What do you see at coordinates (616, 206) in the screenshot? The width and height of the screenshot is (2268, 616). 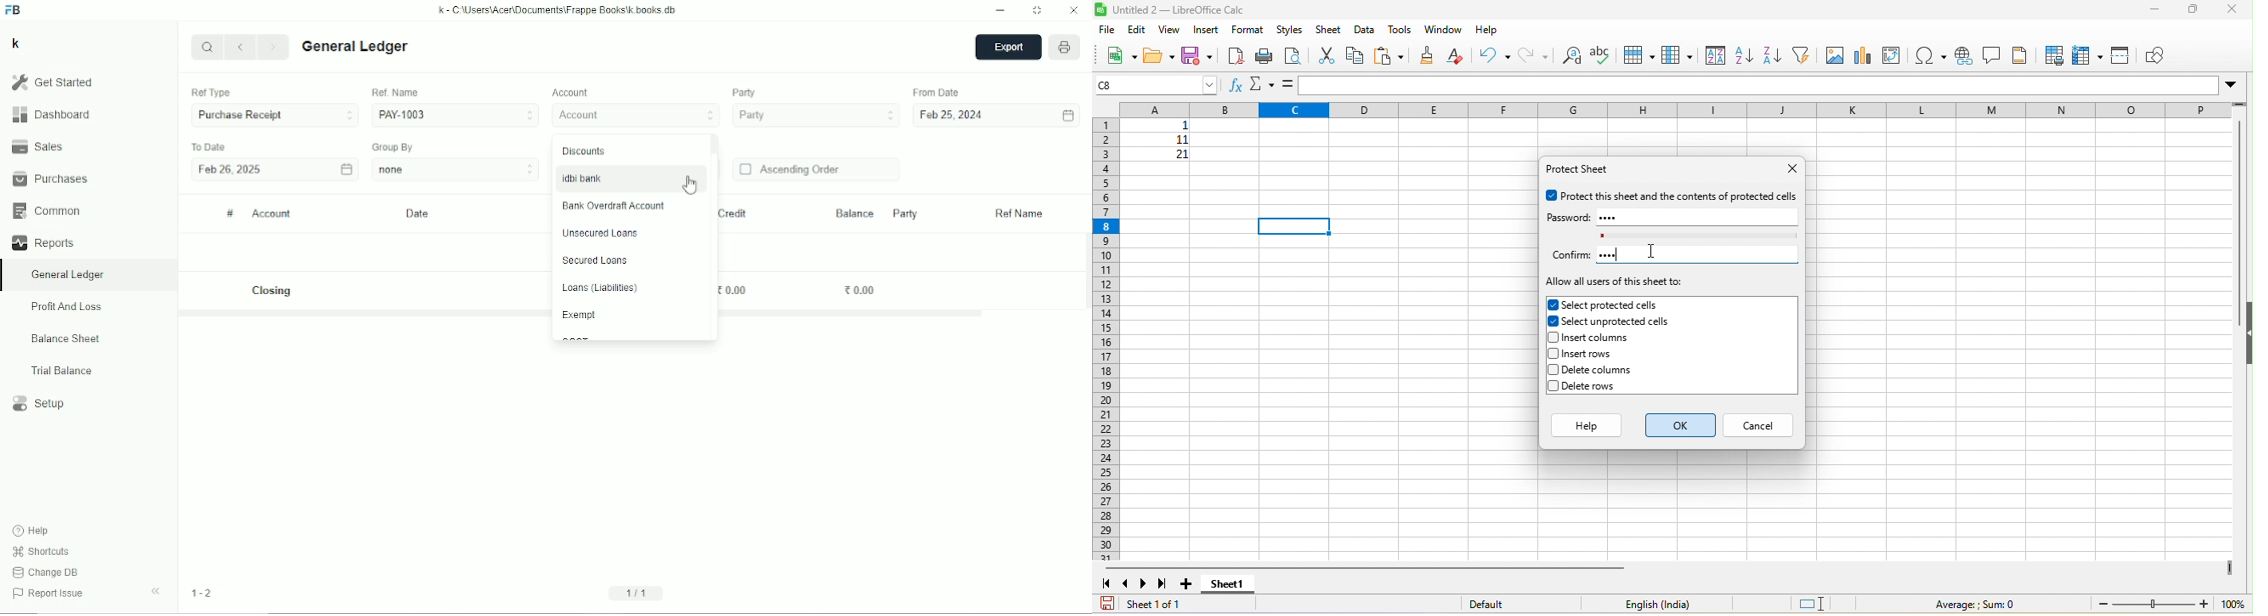 I see `Bank overdraft account` at bounding box center [616, 206].